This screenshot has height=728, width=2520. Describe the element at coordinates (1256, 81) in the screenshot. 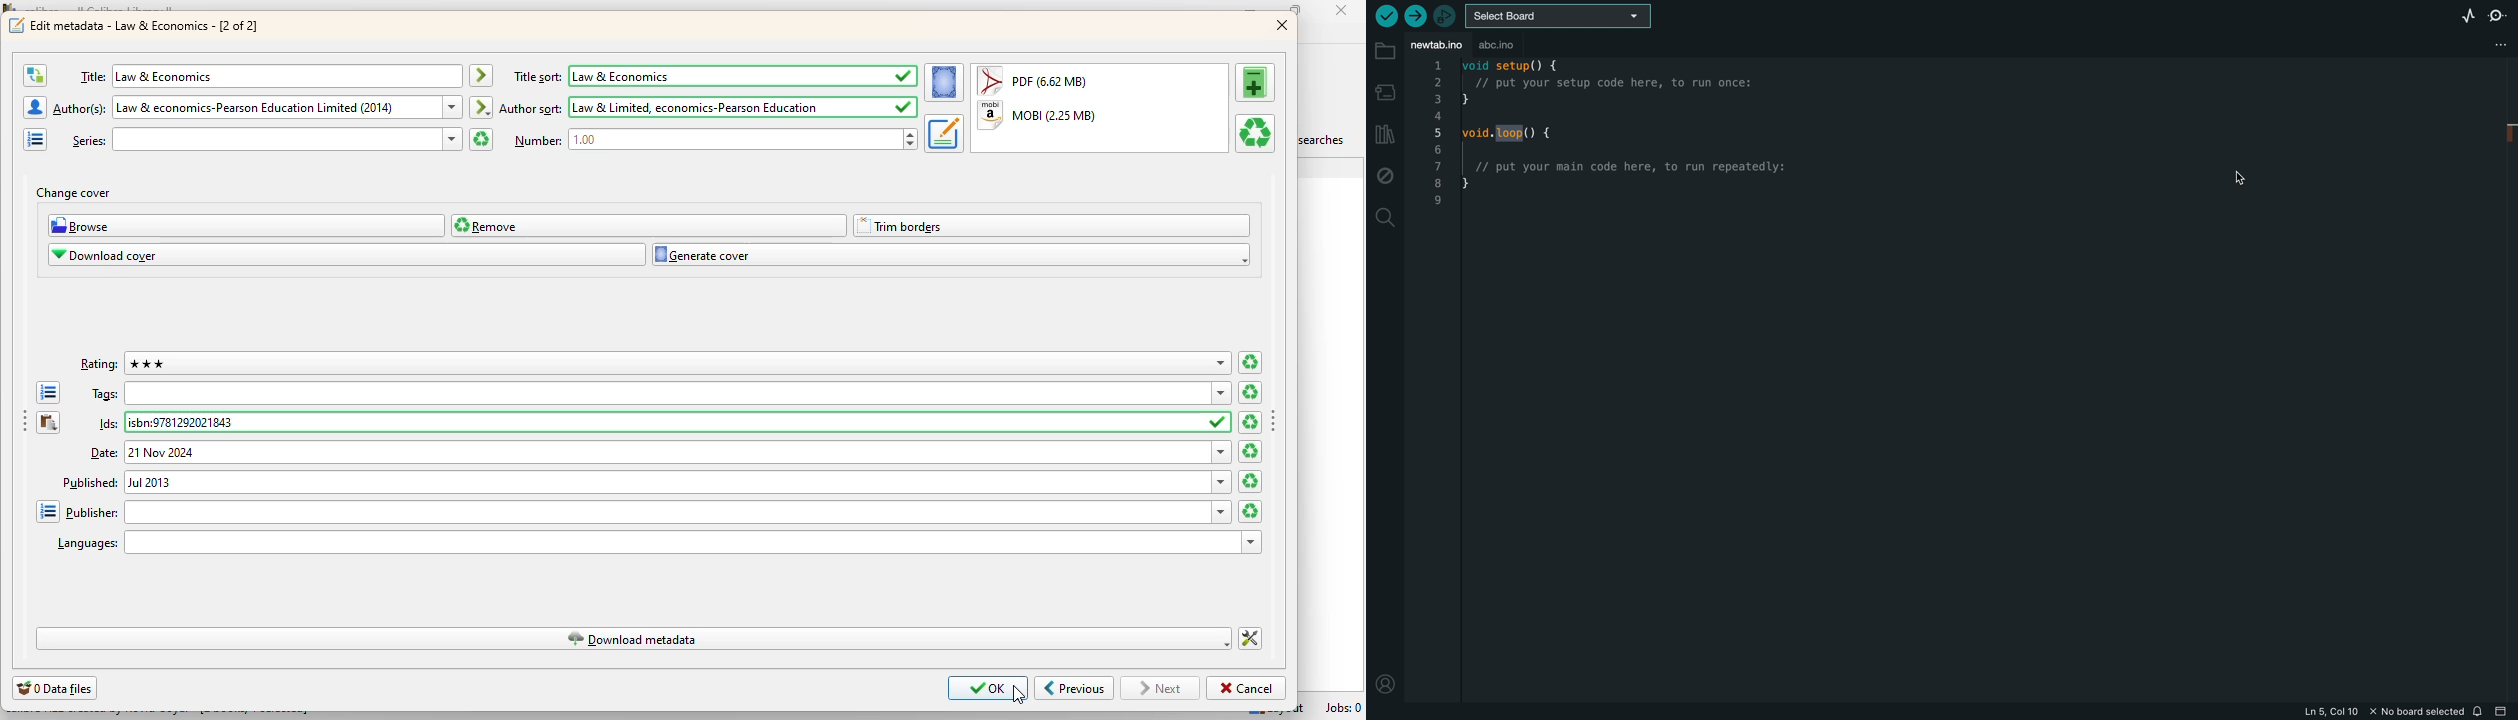

I see `add a format to this book` at that location.